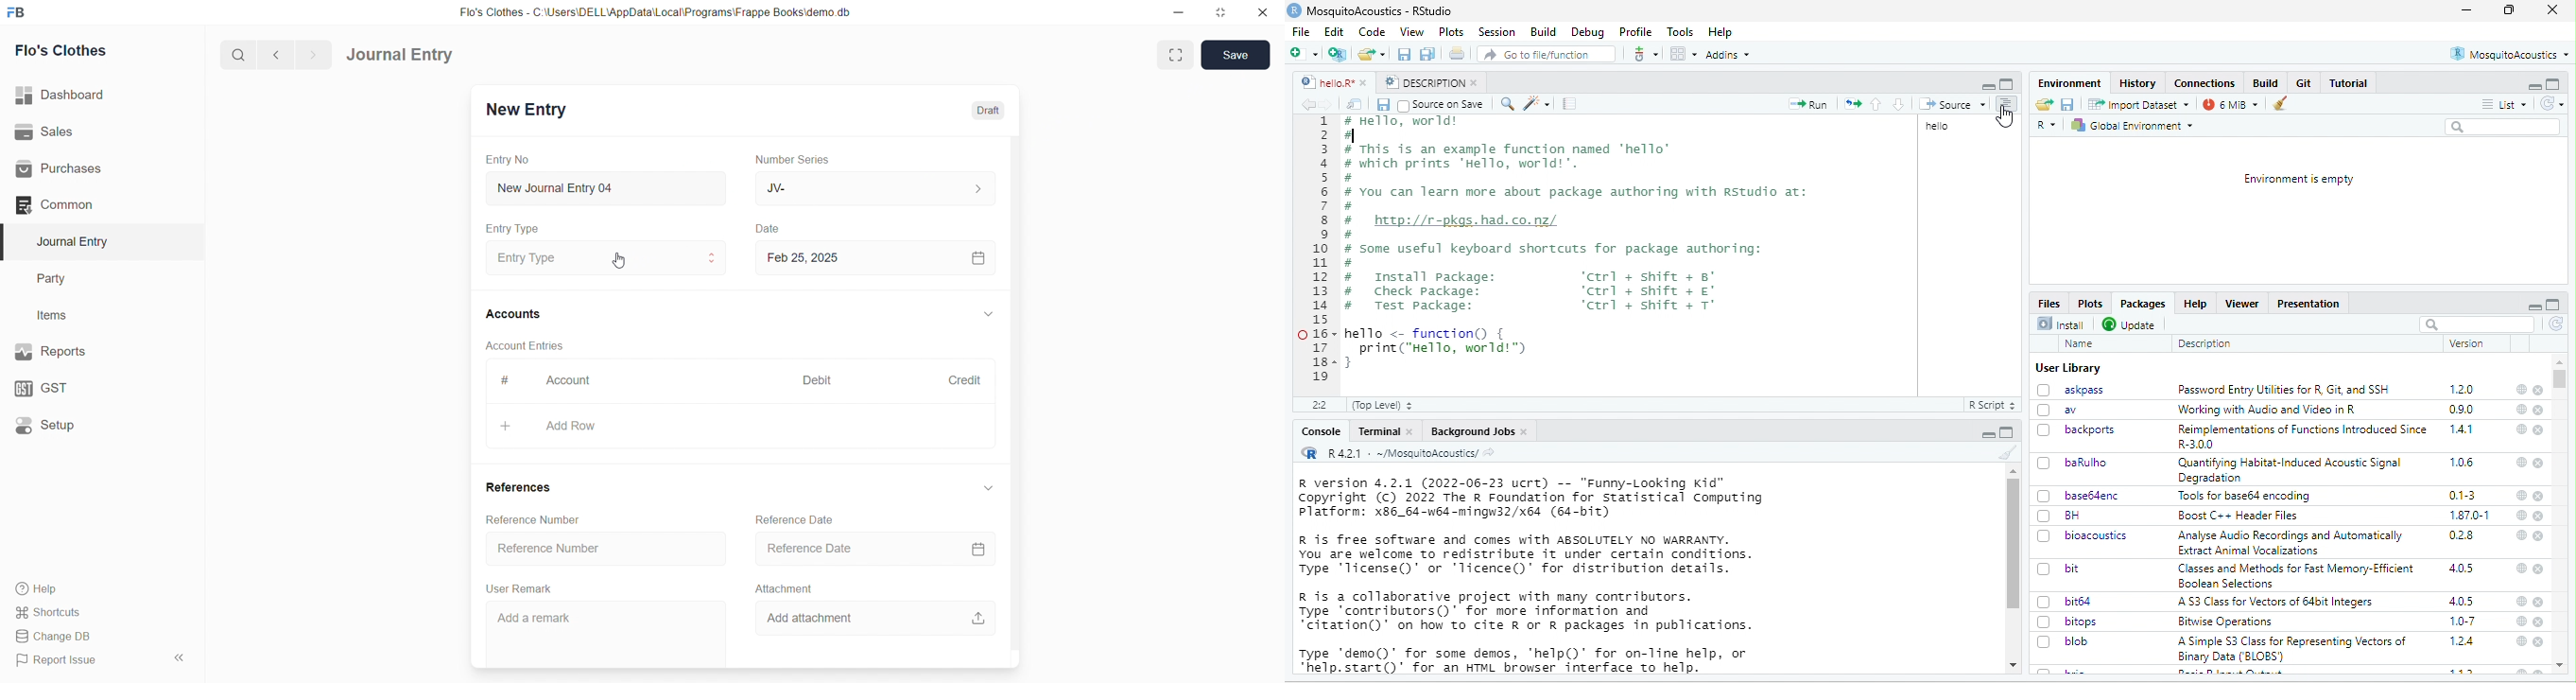  Describe the element at coordinates (2520, 463) in the screenshot. I see `help` at that location.